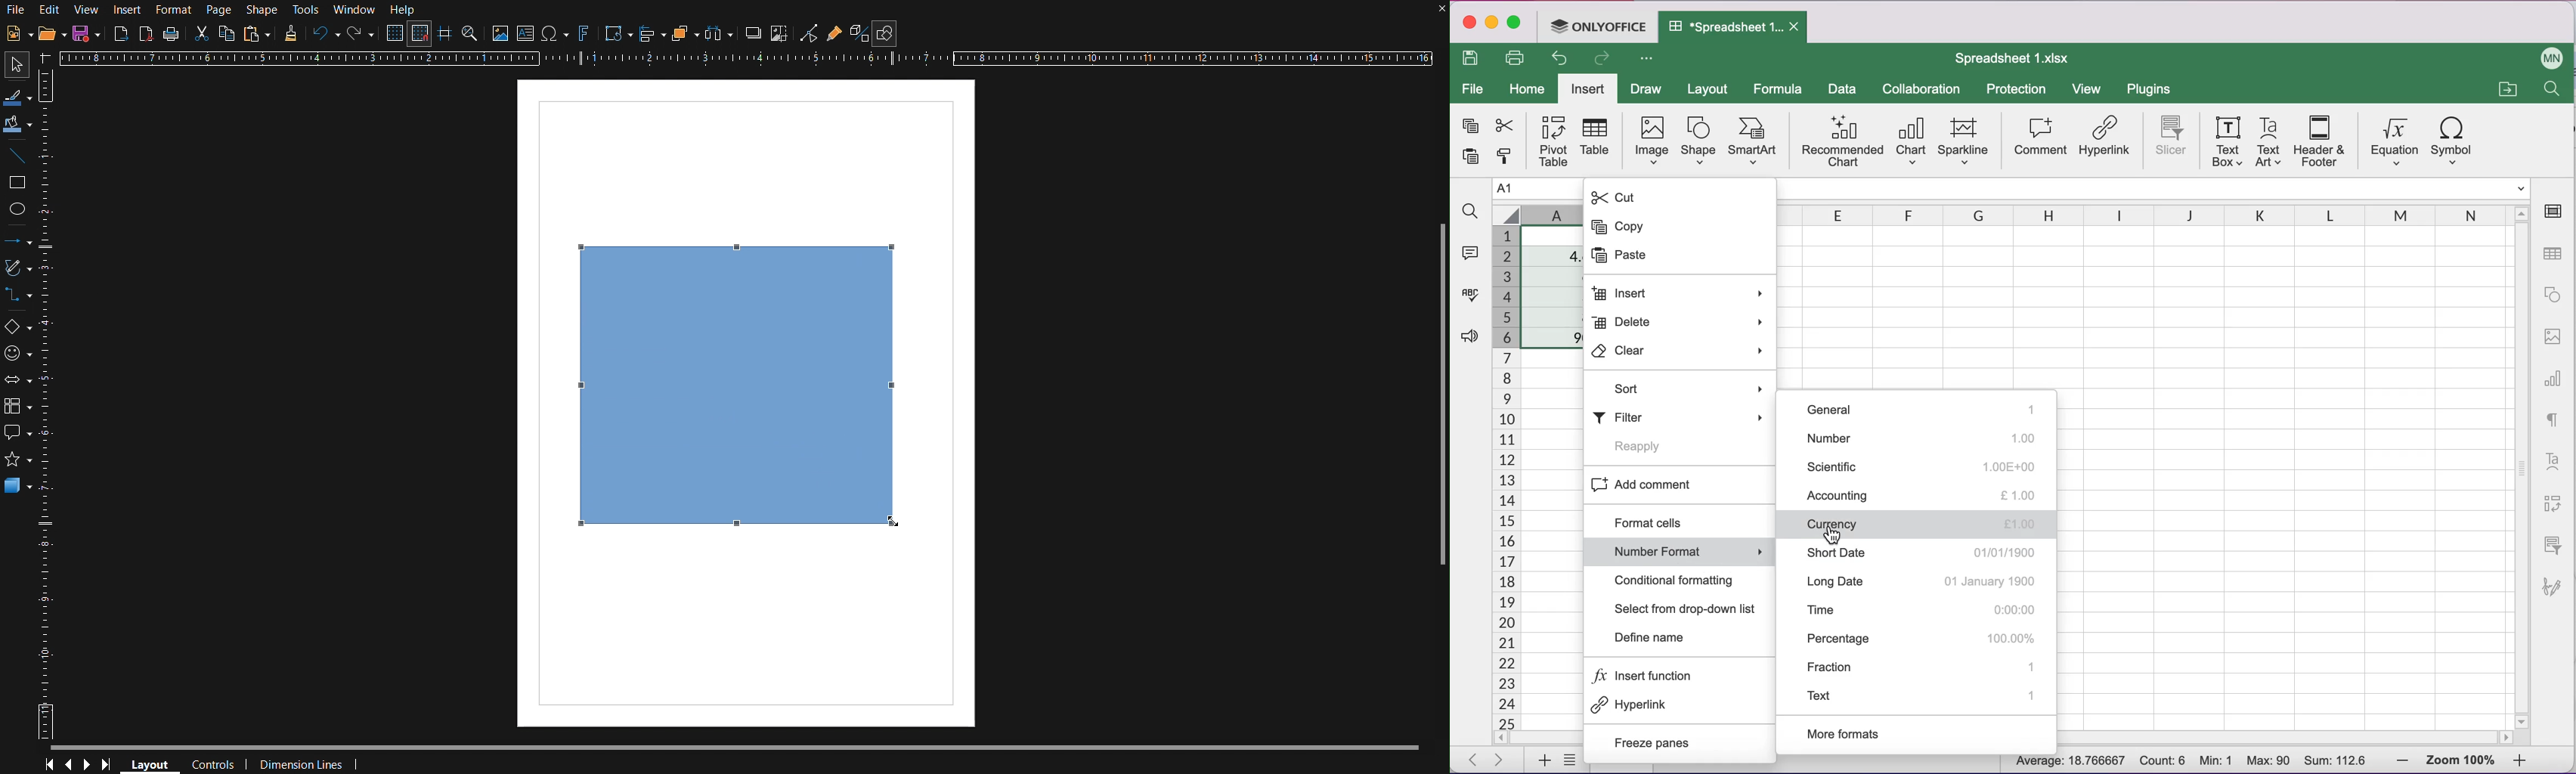 The image size is (2576, 784). What do you see at coordinates (2283, 739) in the screenshot?
I see `horizontal scrollbar` at bounding box center [2283, 739].